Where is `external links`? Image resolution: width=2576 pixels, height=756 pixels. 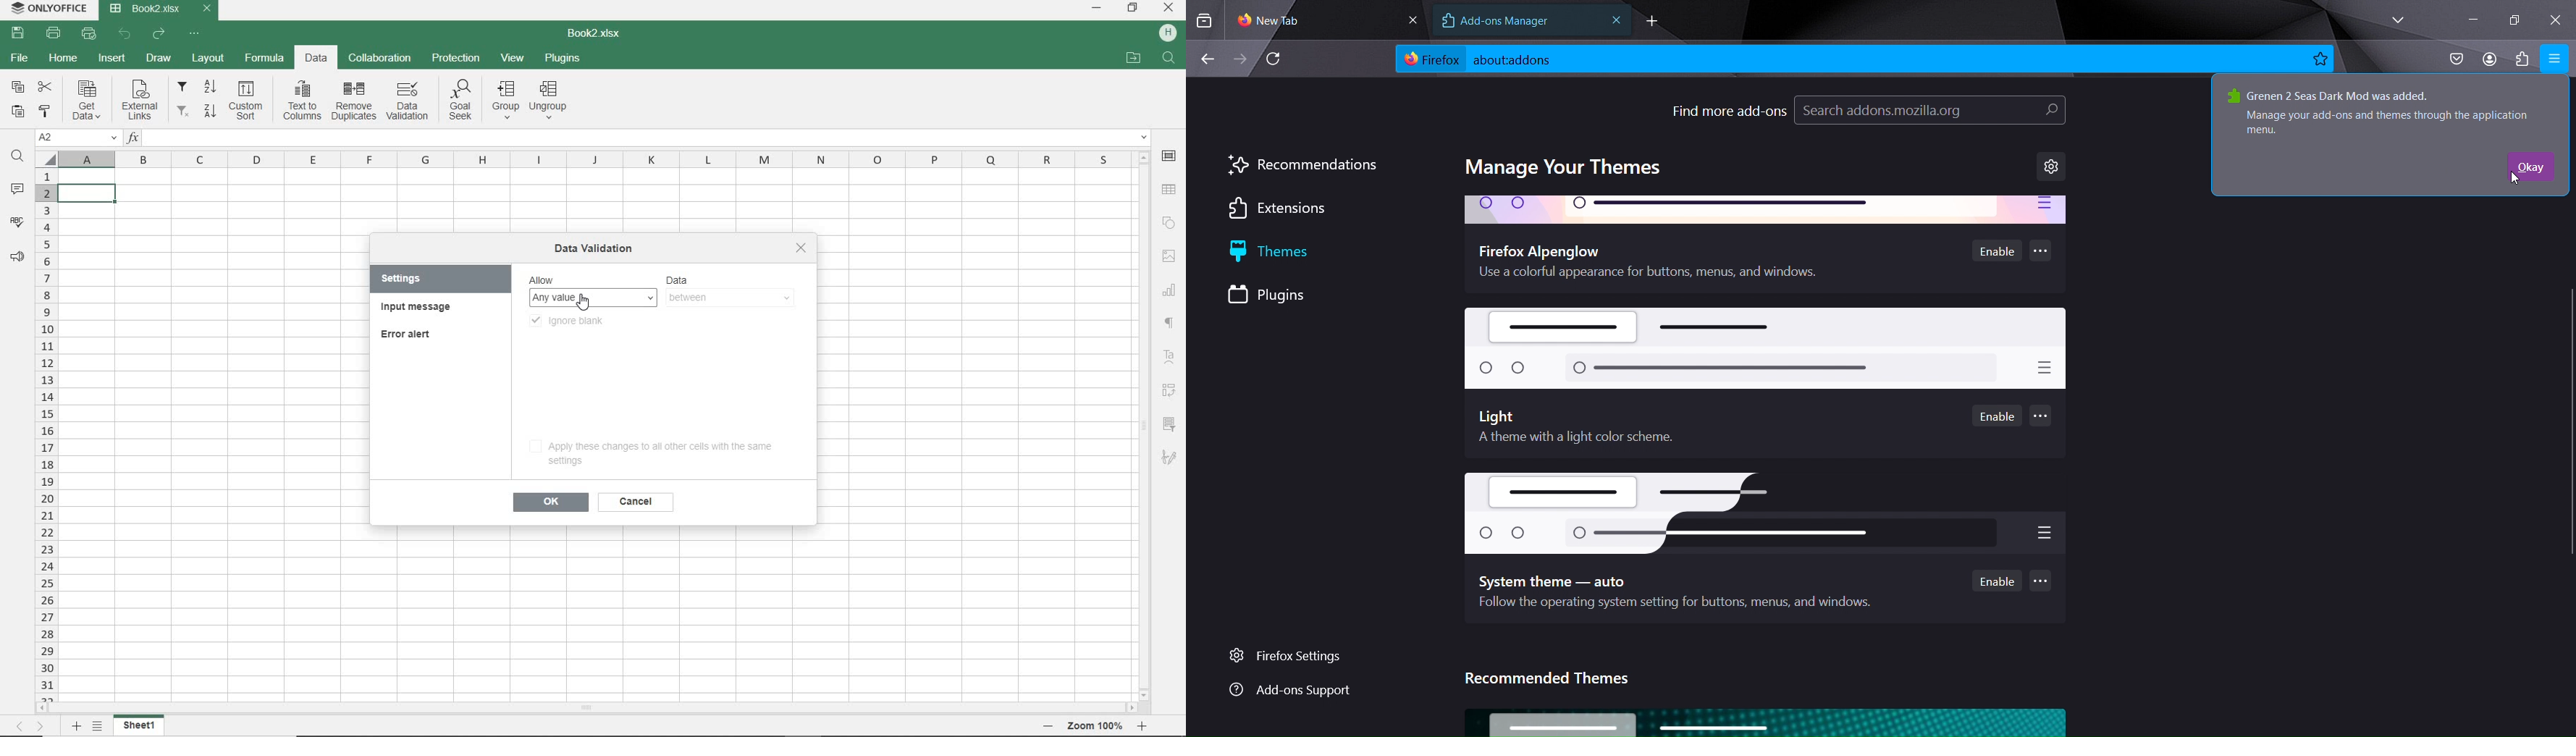 external links is located at coordinates (142, 102).